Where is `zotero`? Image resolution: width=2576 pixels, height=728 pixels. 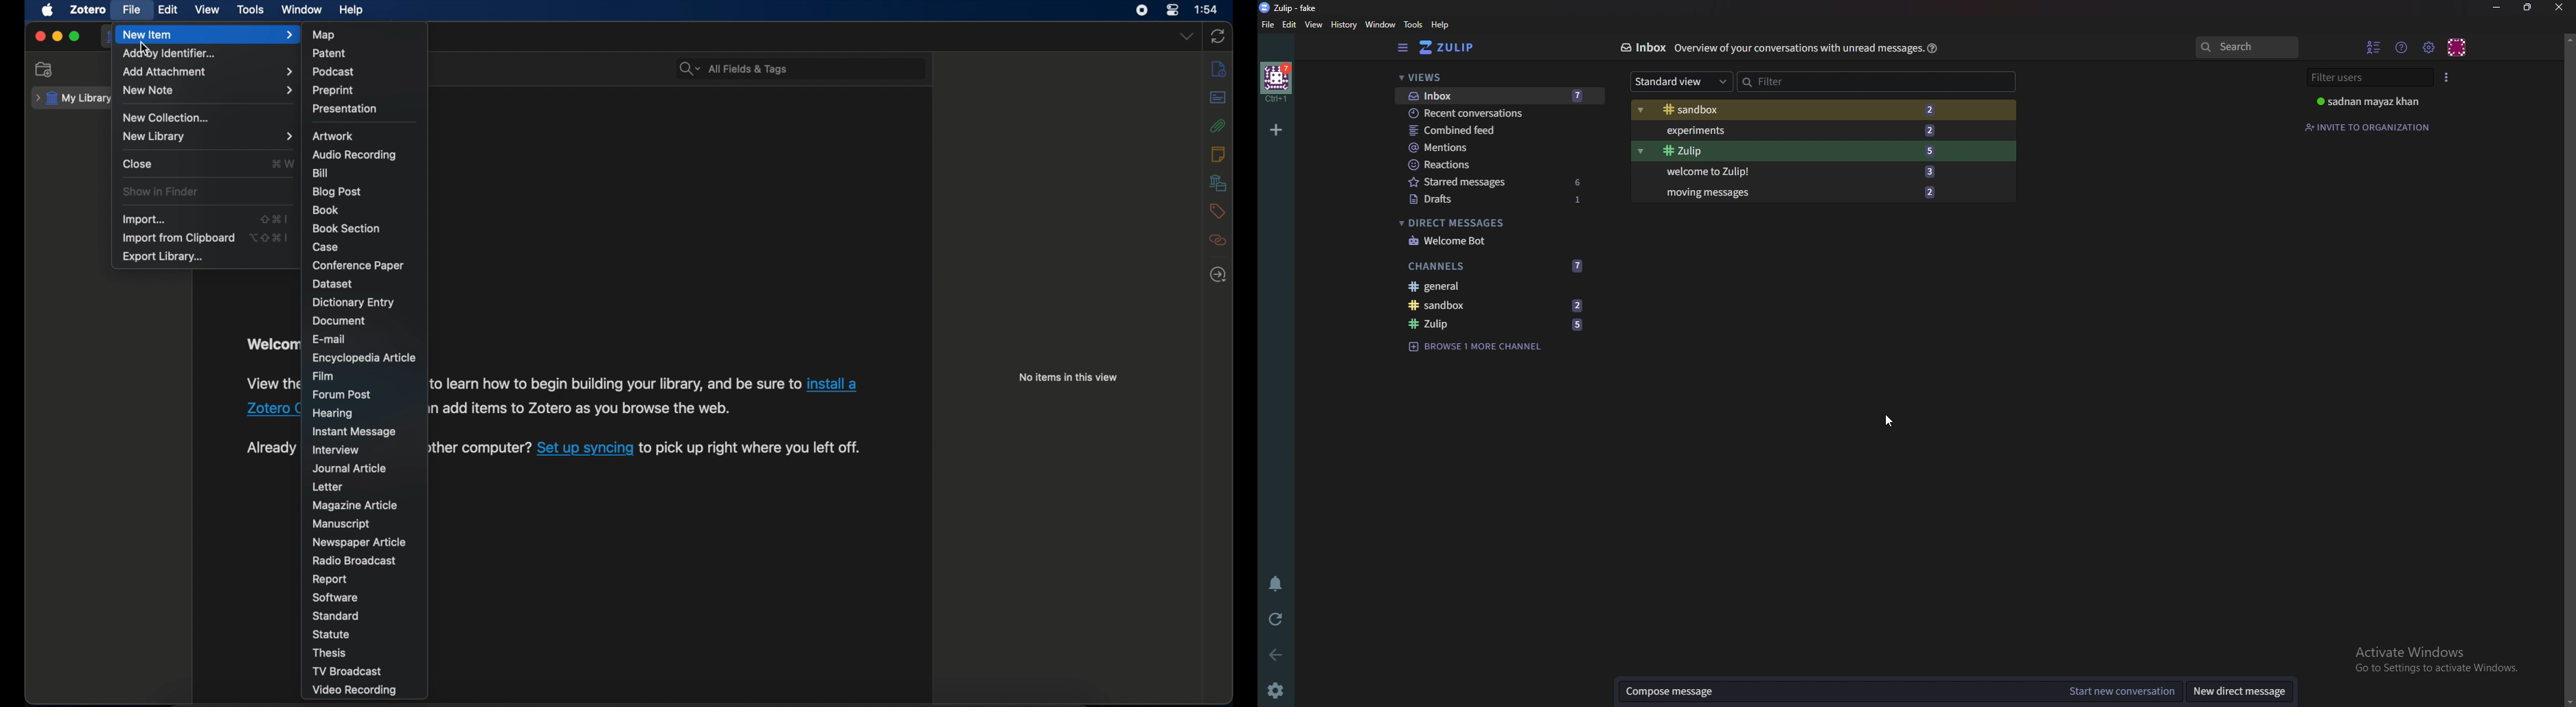
zotero is located at coordinates (88, 10).